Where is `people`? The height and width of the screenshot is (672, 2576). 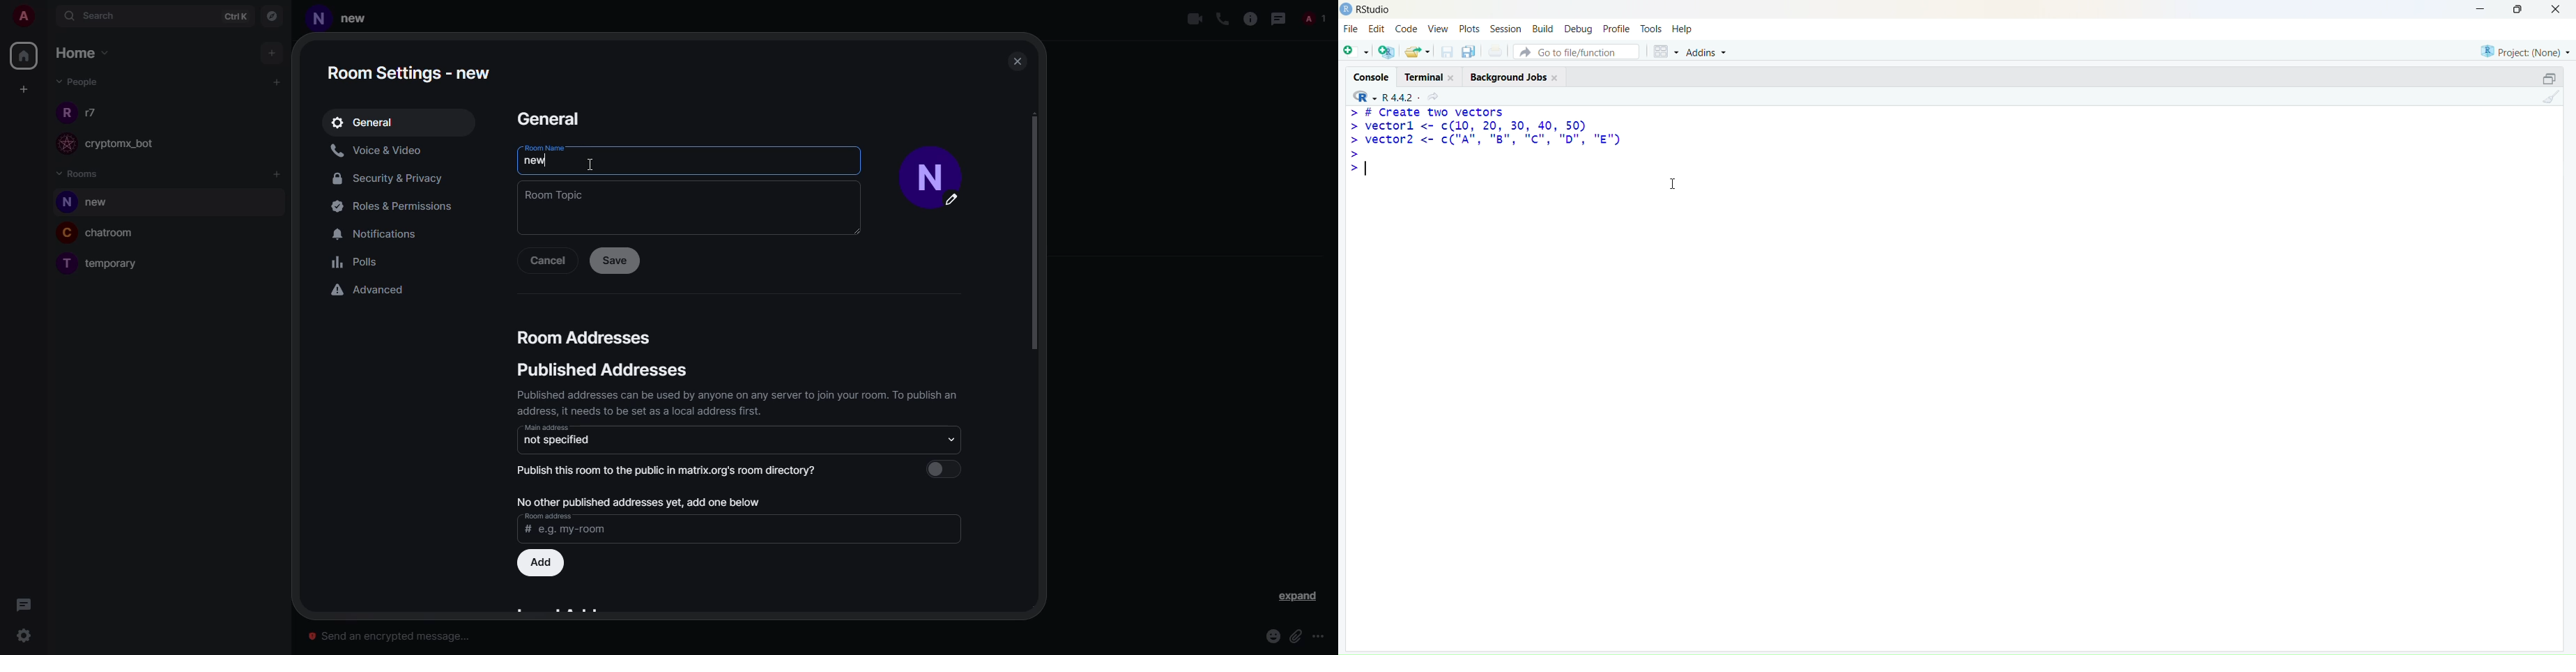 people is located at coordinates (76, 82).